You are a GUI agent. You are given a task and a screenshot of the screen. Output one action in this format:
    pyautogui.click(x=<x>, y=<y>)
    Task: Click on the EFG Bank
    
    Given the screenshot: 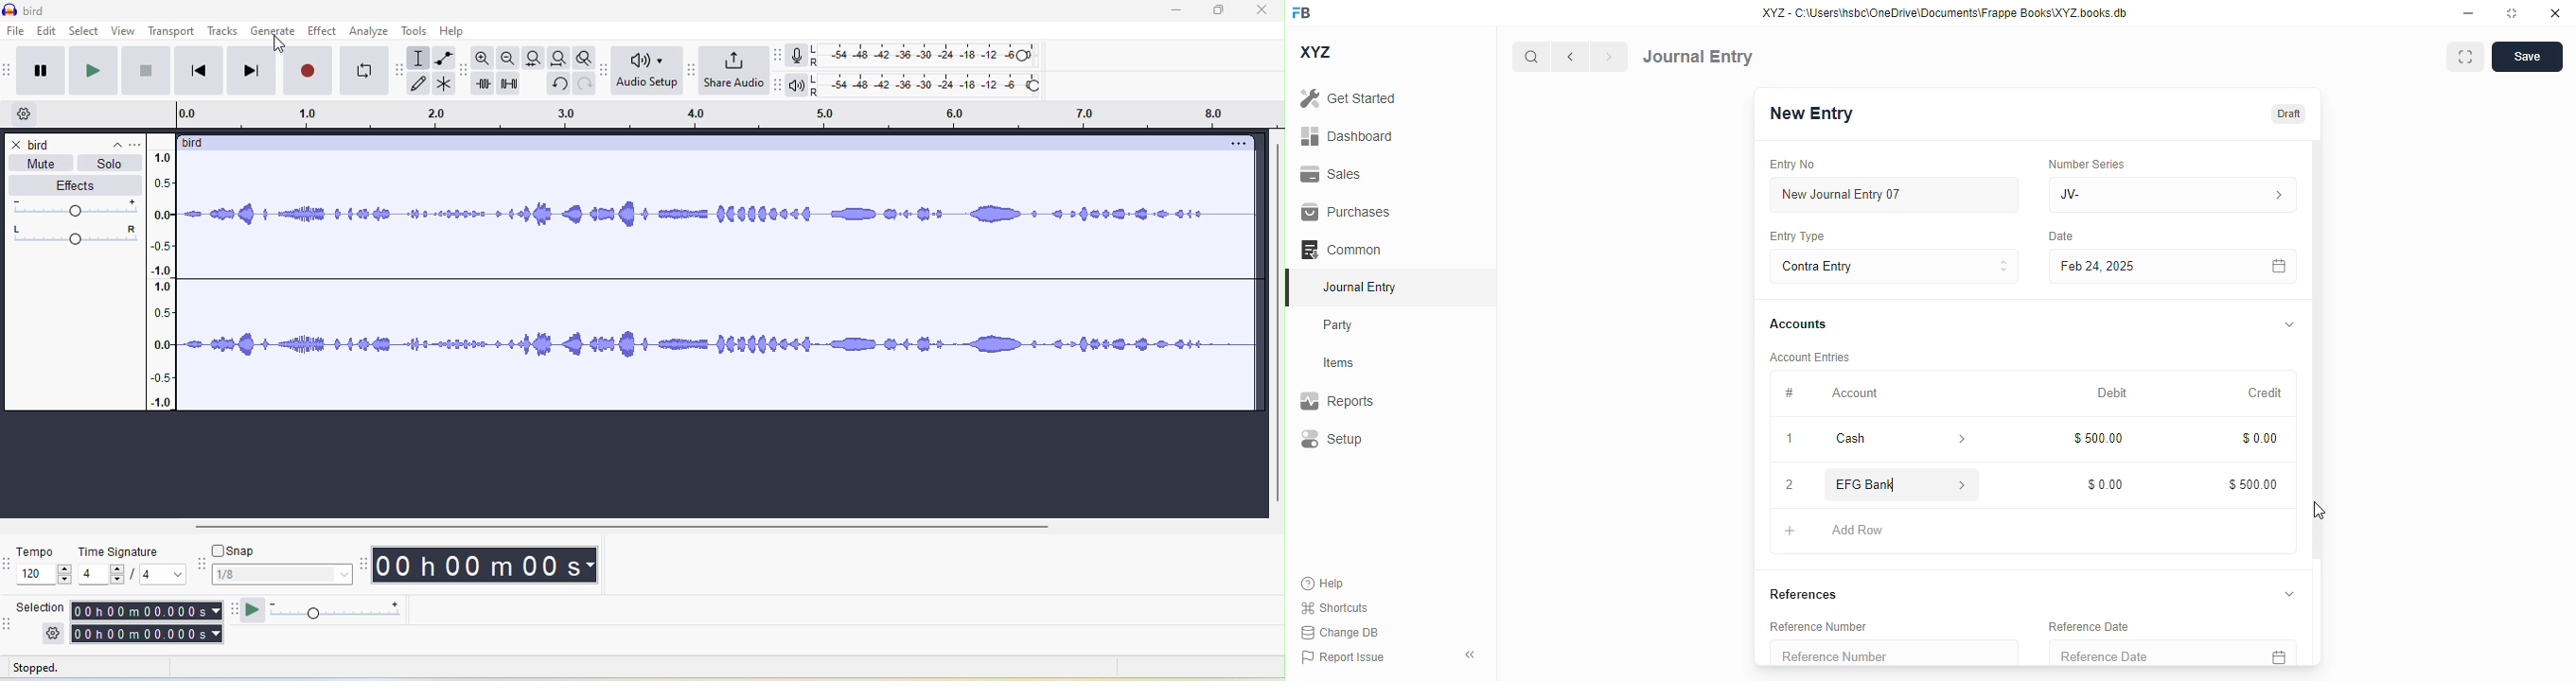 What is the action you would take?
    pyautogui.click(x=1874, y=484)
    